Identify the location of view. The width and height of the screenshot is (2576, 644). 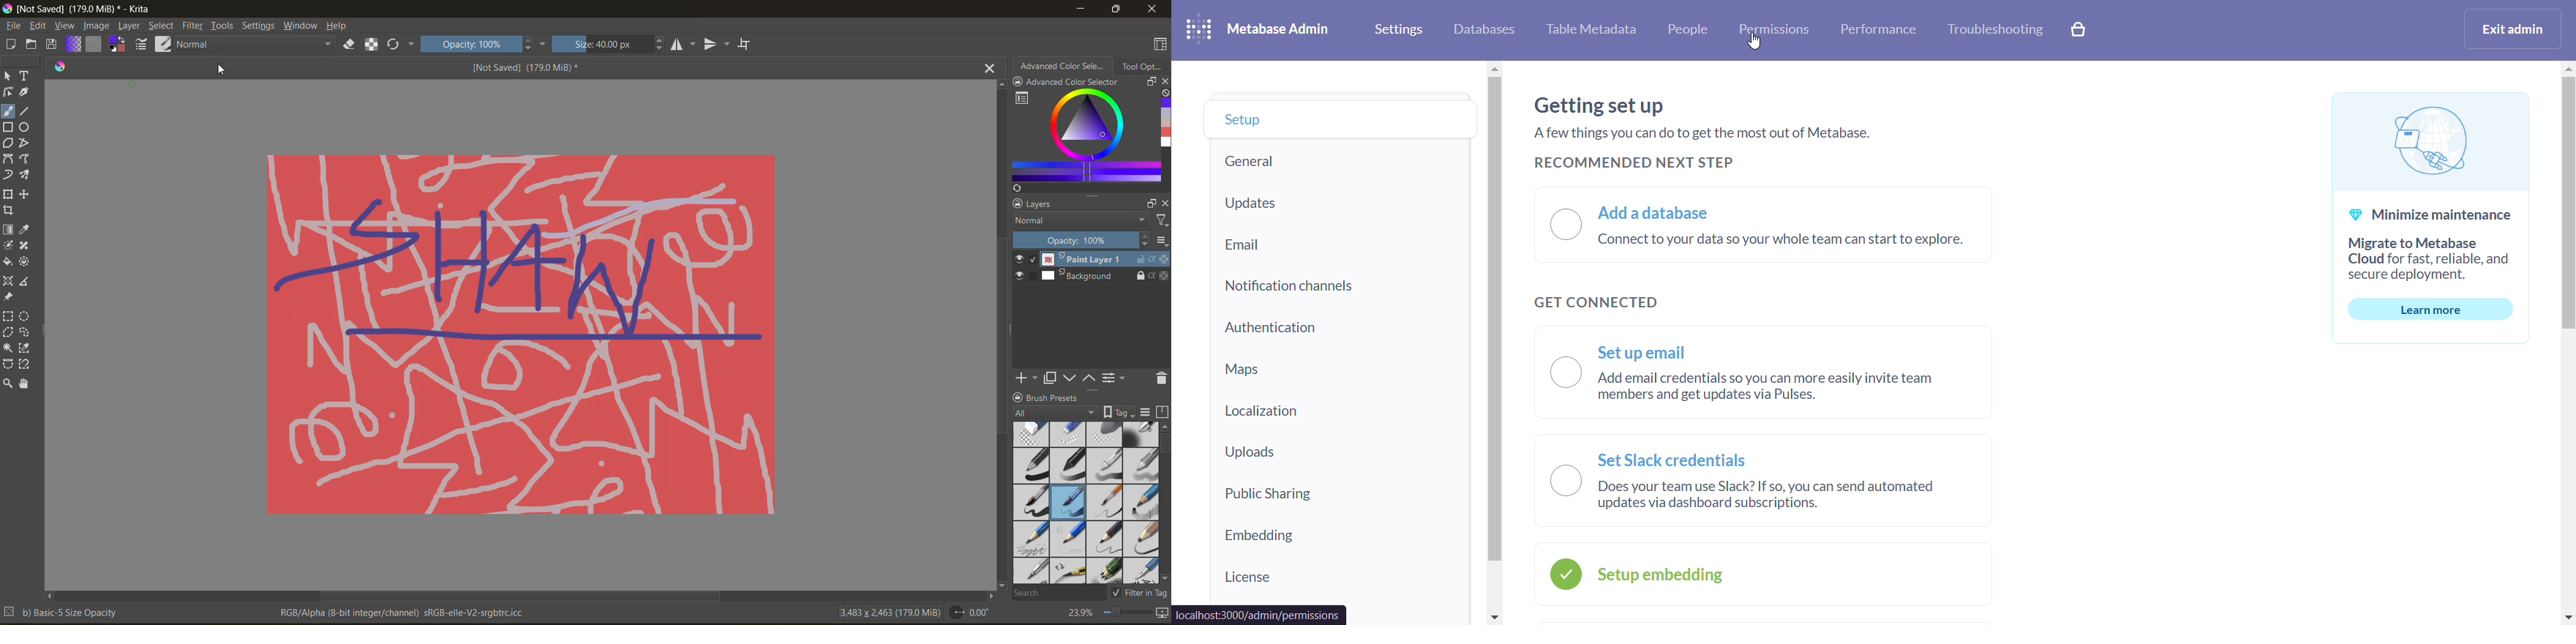
(65, 25).